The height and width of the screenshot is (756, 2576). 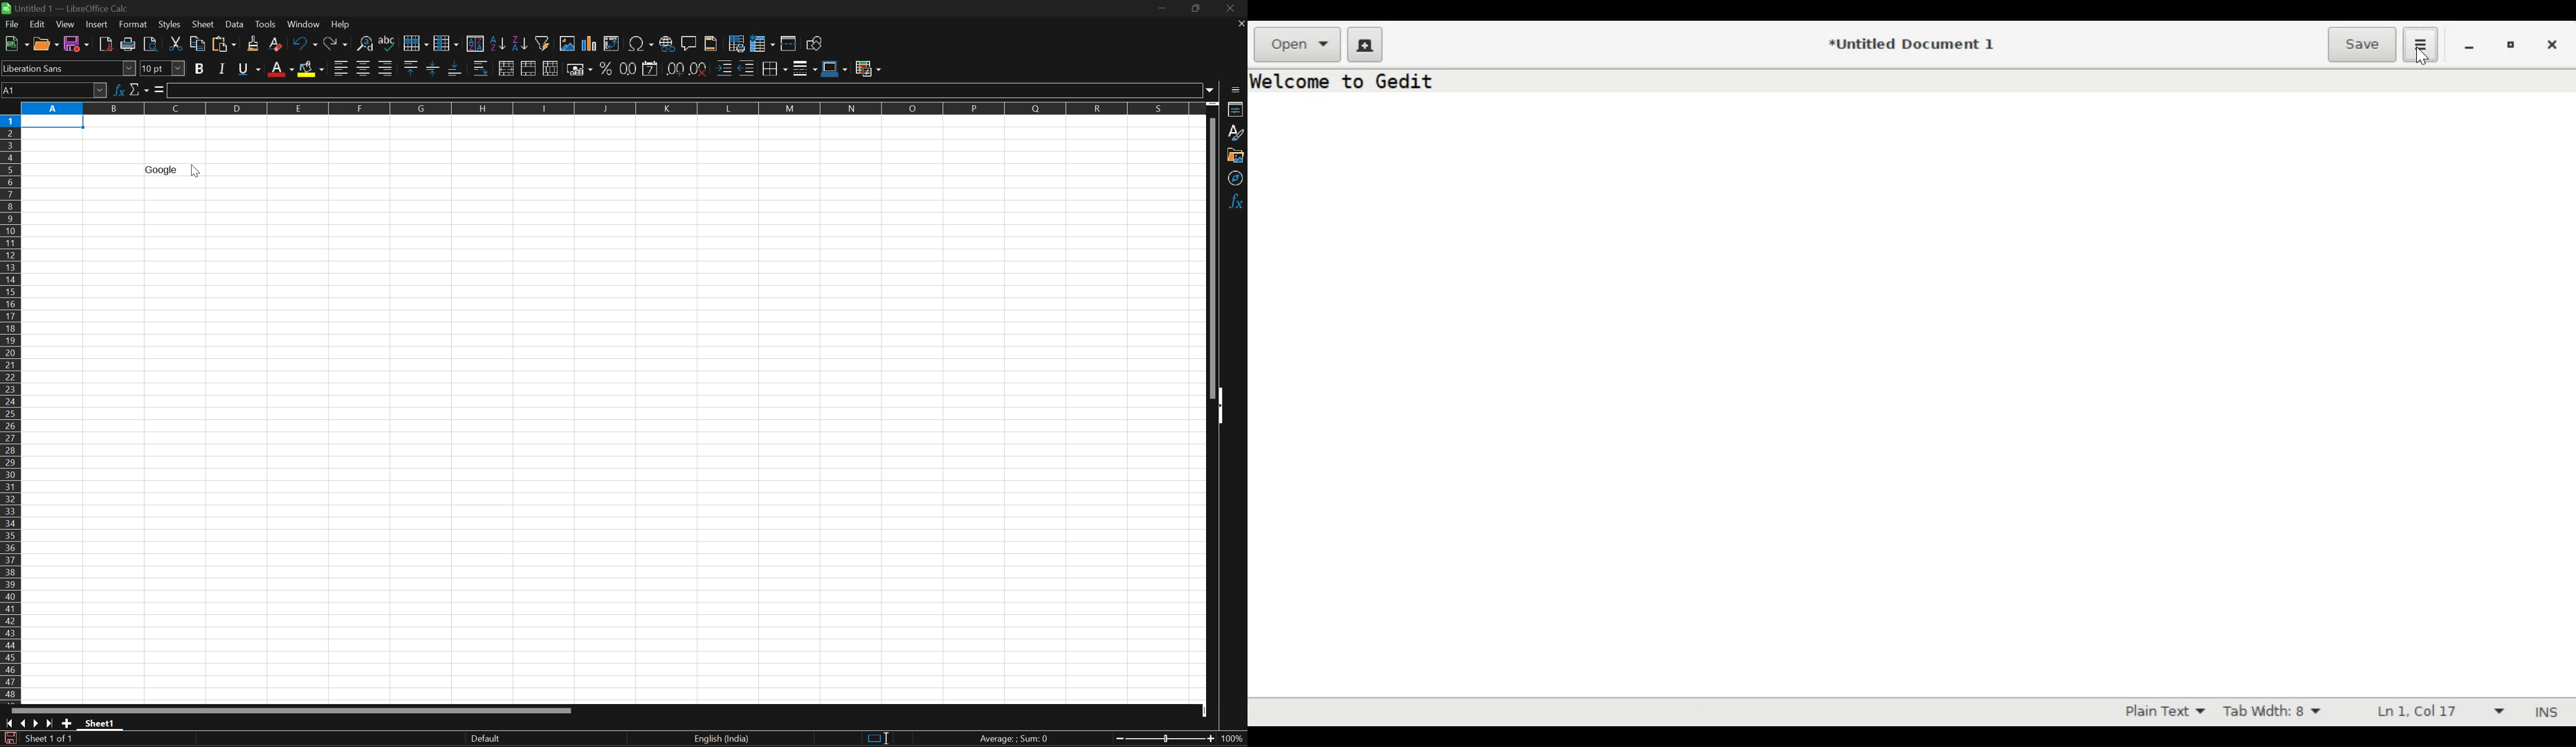 What do you see at coordinates (484, 738) in the screenshot?
I see `Default` at bounding box center [484, 738].